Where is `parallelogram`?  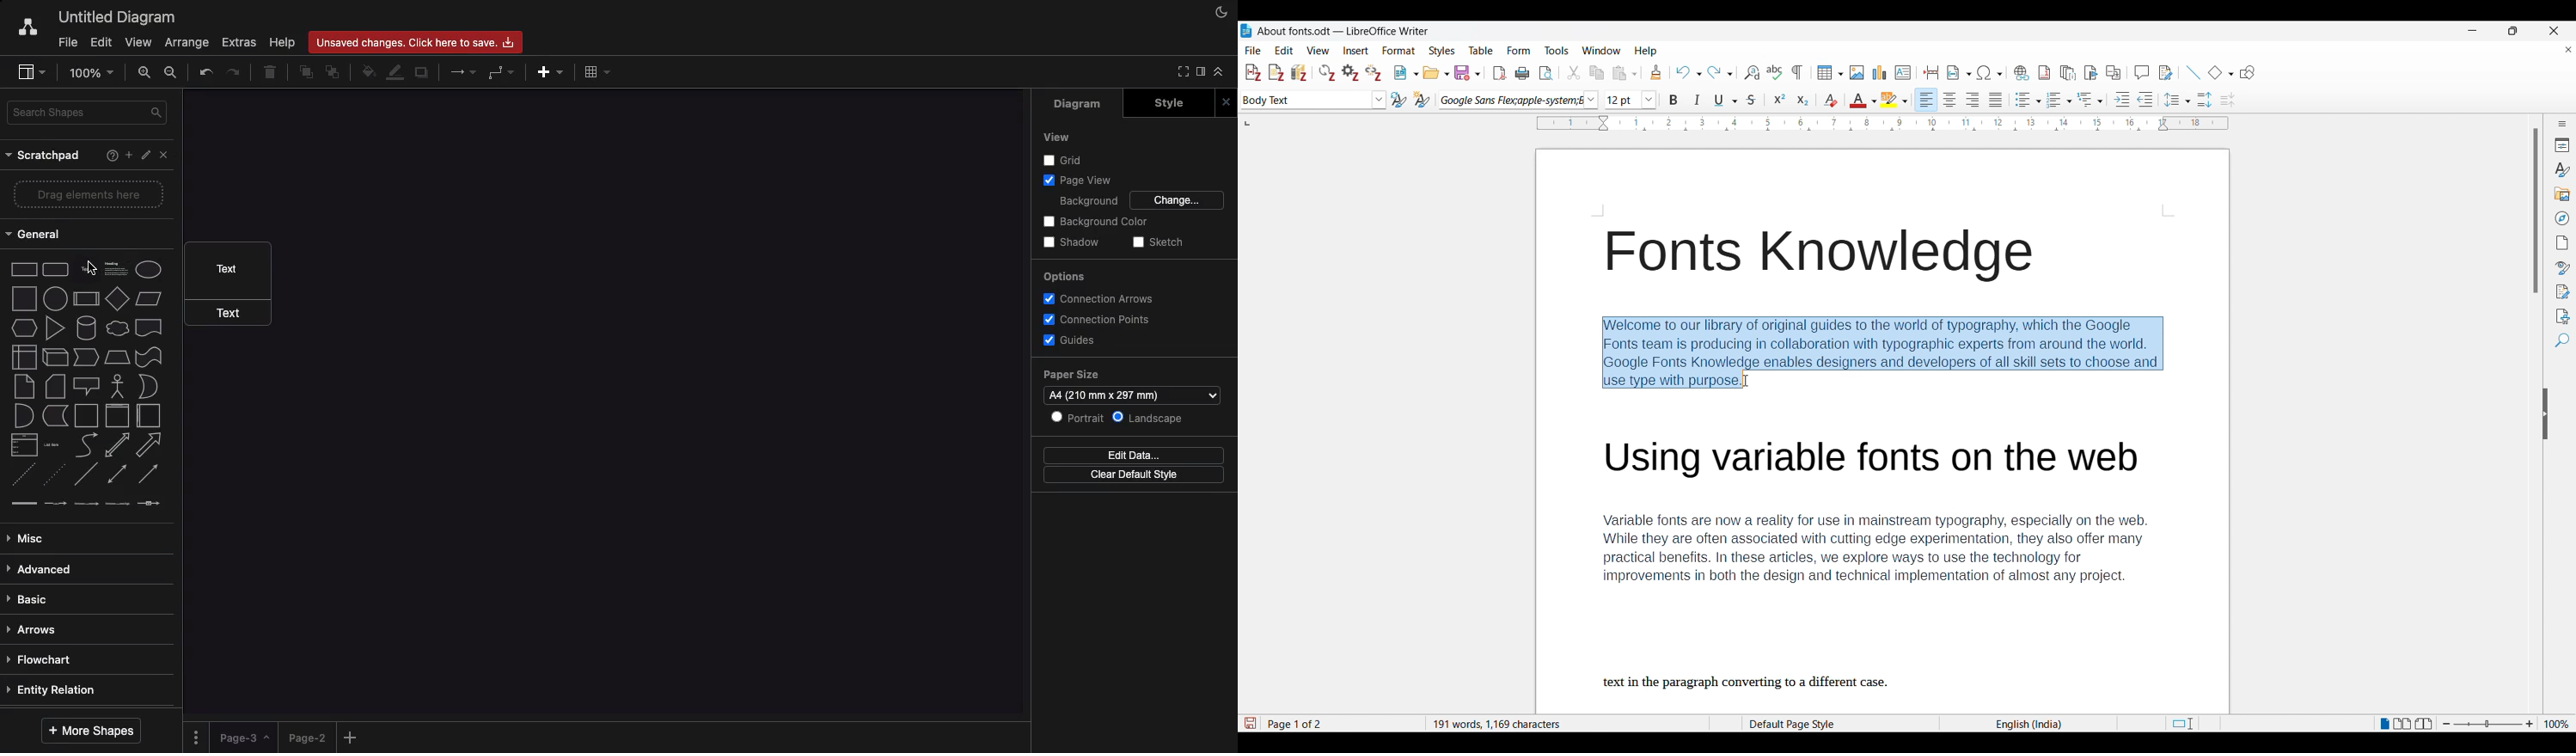
parallelogram is located at coordinates (149, 298).